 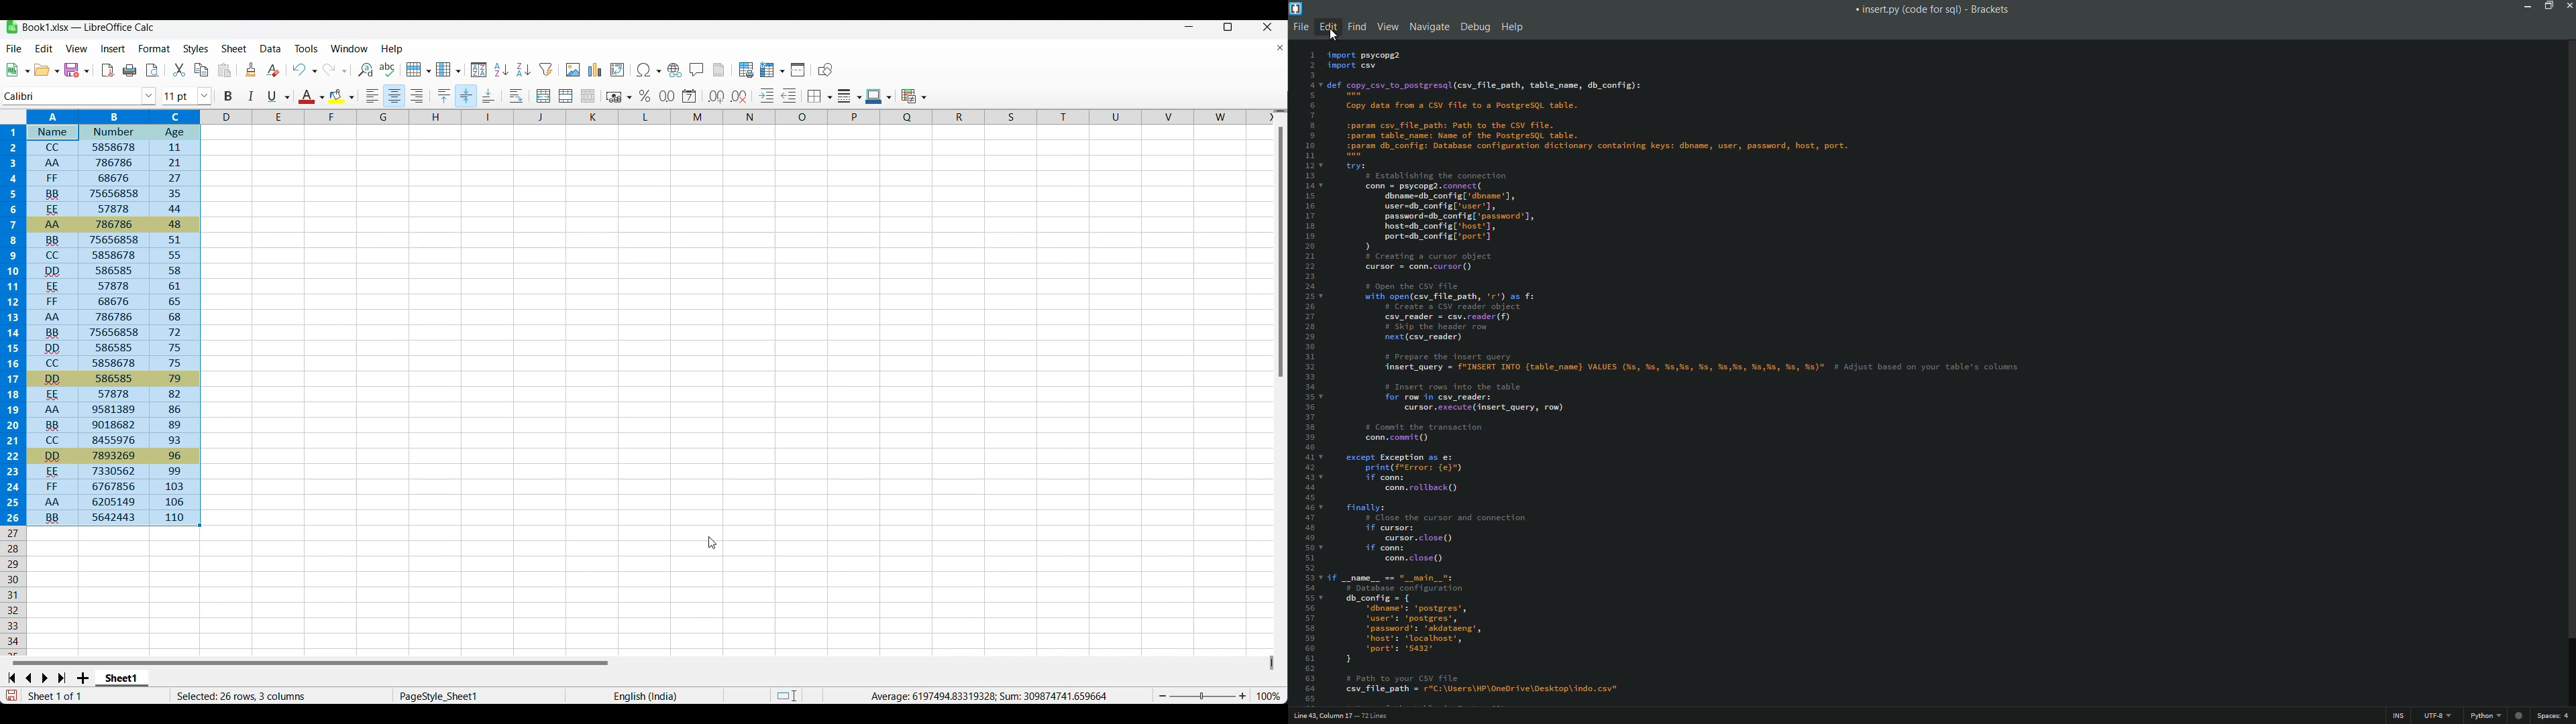 I want to click on Align left, so click(x=373, y=96).